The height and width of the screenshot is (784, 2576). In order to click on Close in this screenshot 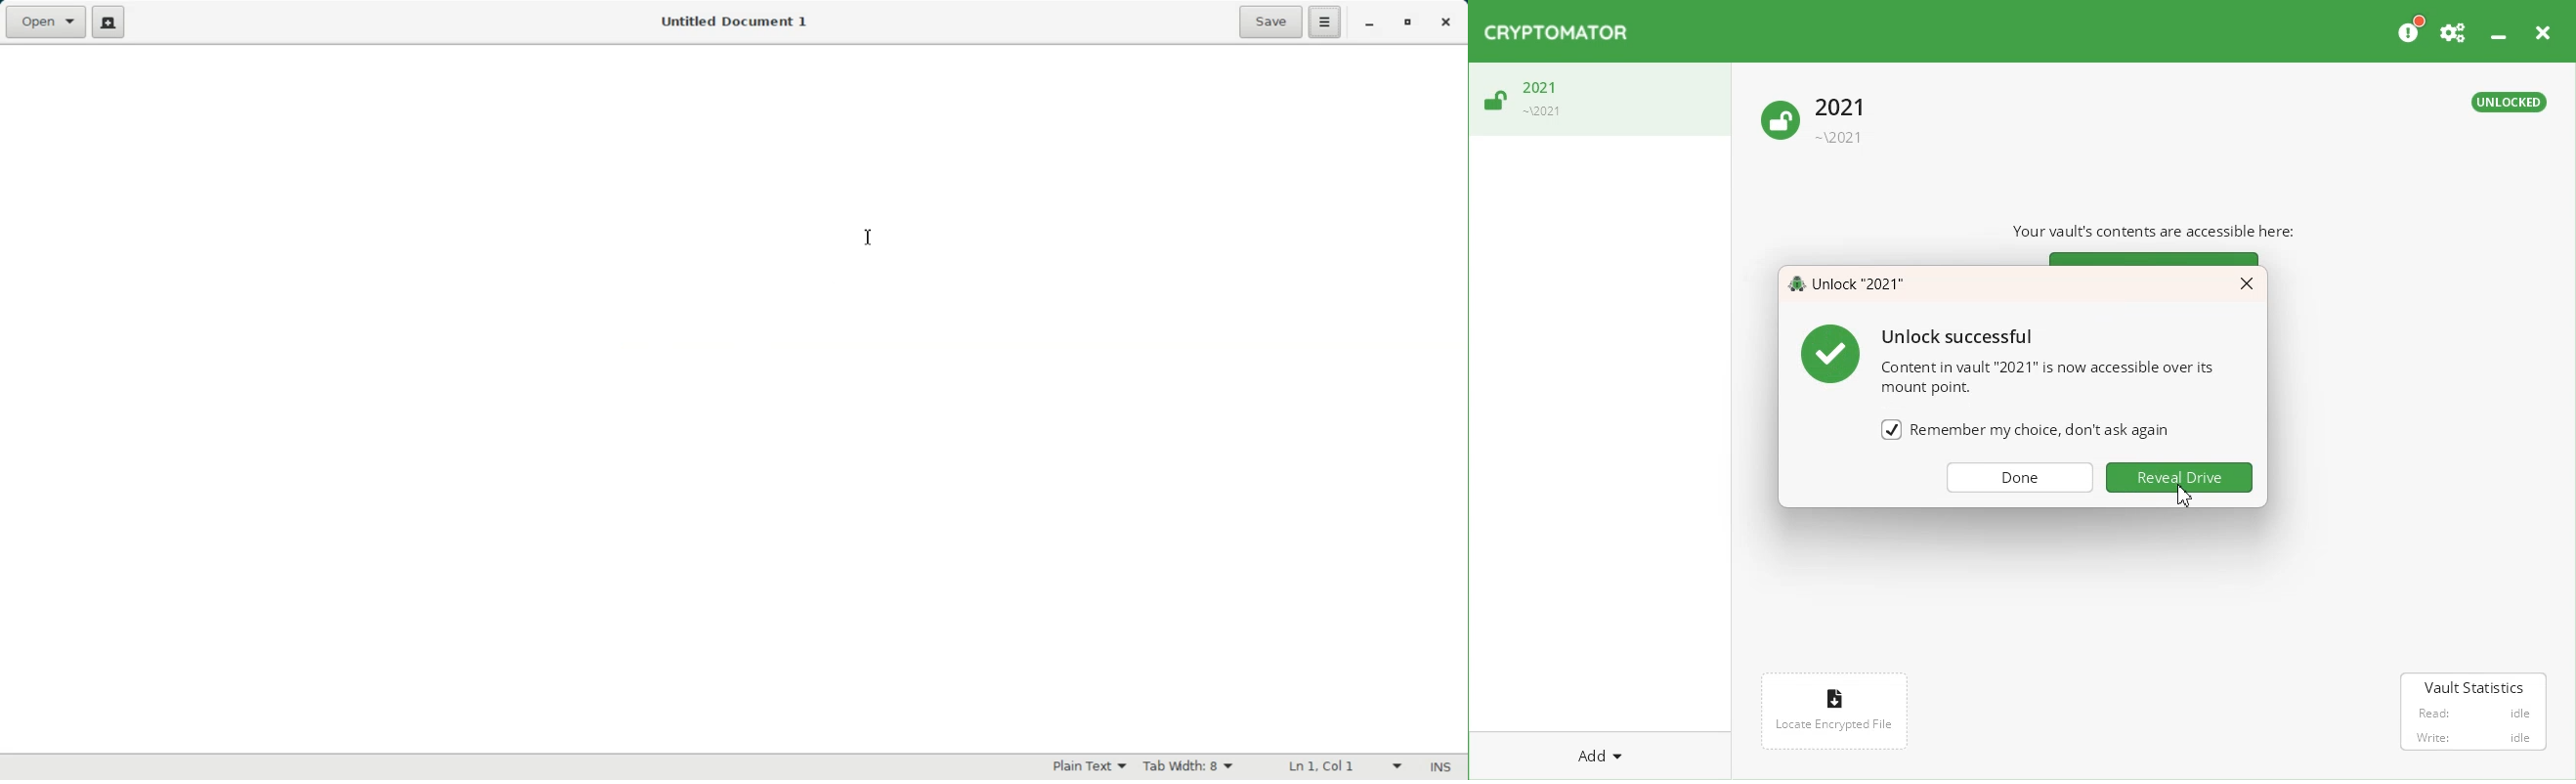, I will do `click(2249, 284)`.